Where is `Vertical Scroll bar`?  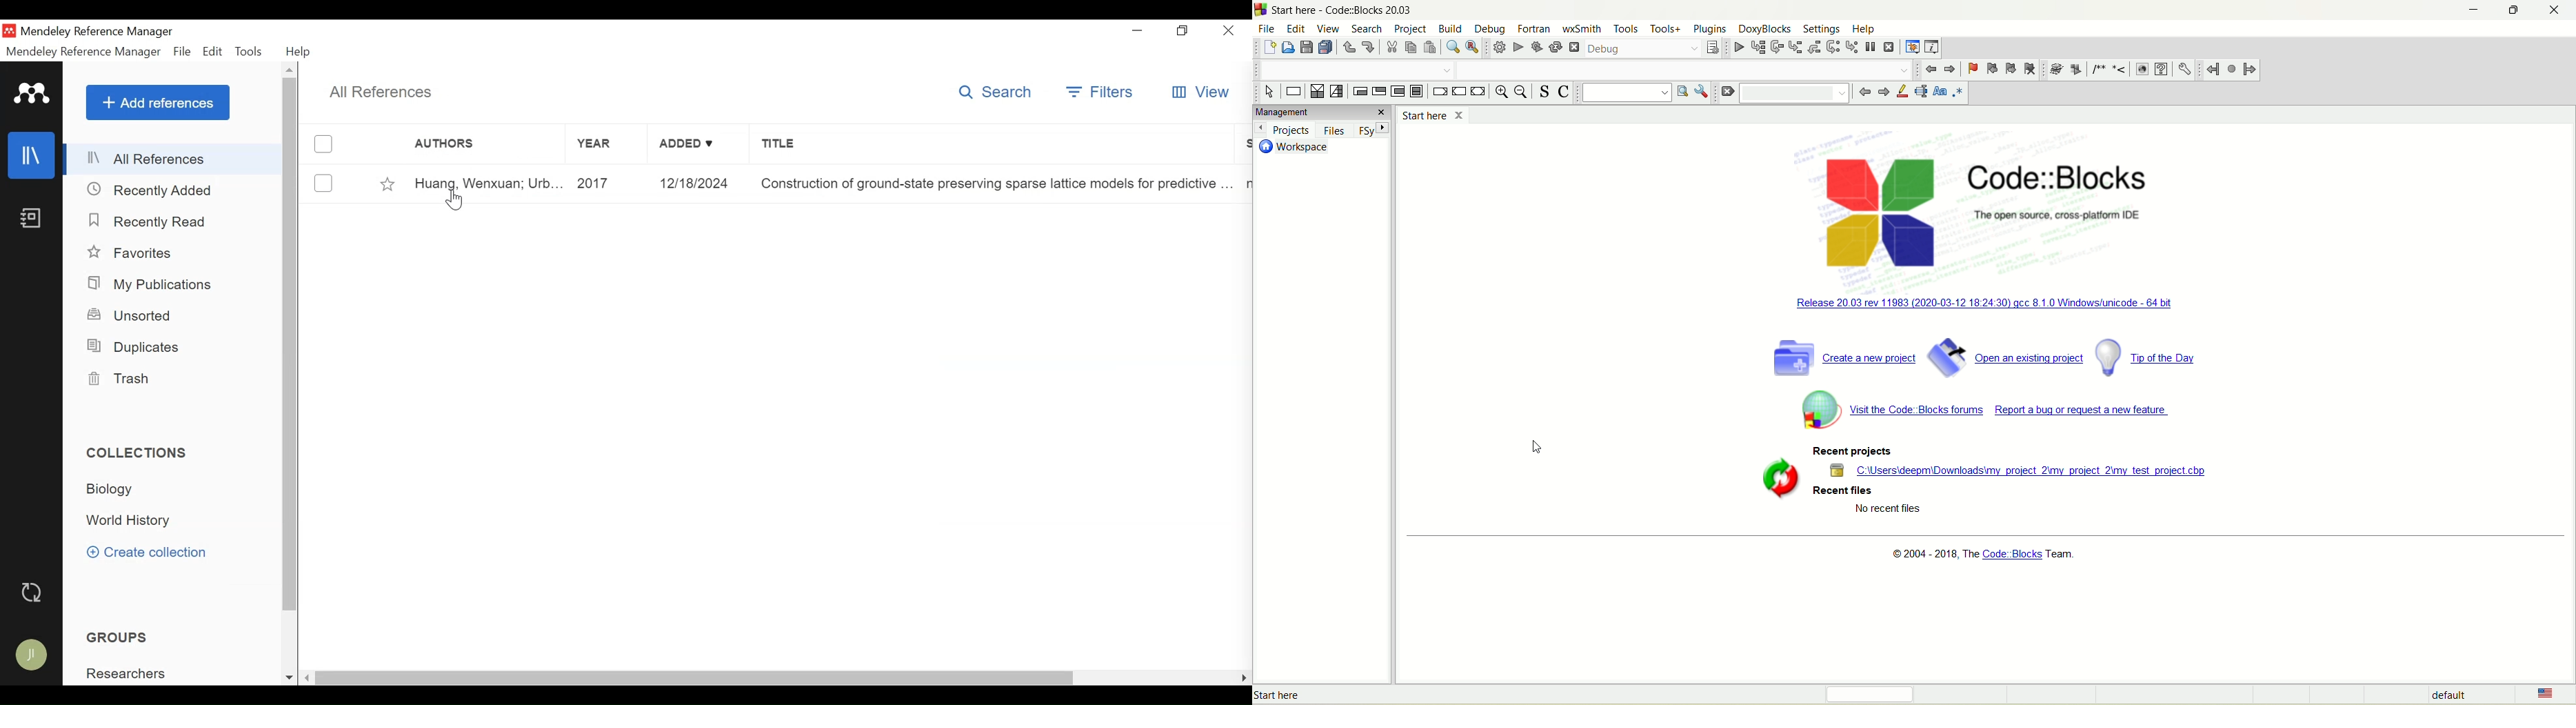 Vertical Scroll bar is located at coordinates (289, 344).